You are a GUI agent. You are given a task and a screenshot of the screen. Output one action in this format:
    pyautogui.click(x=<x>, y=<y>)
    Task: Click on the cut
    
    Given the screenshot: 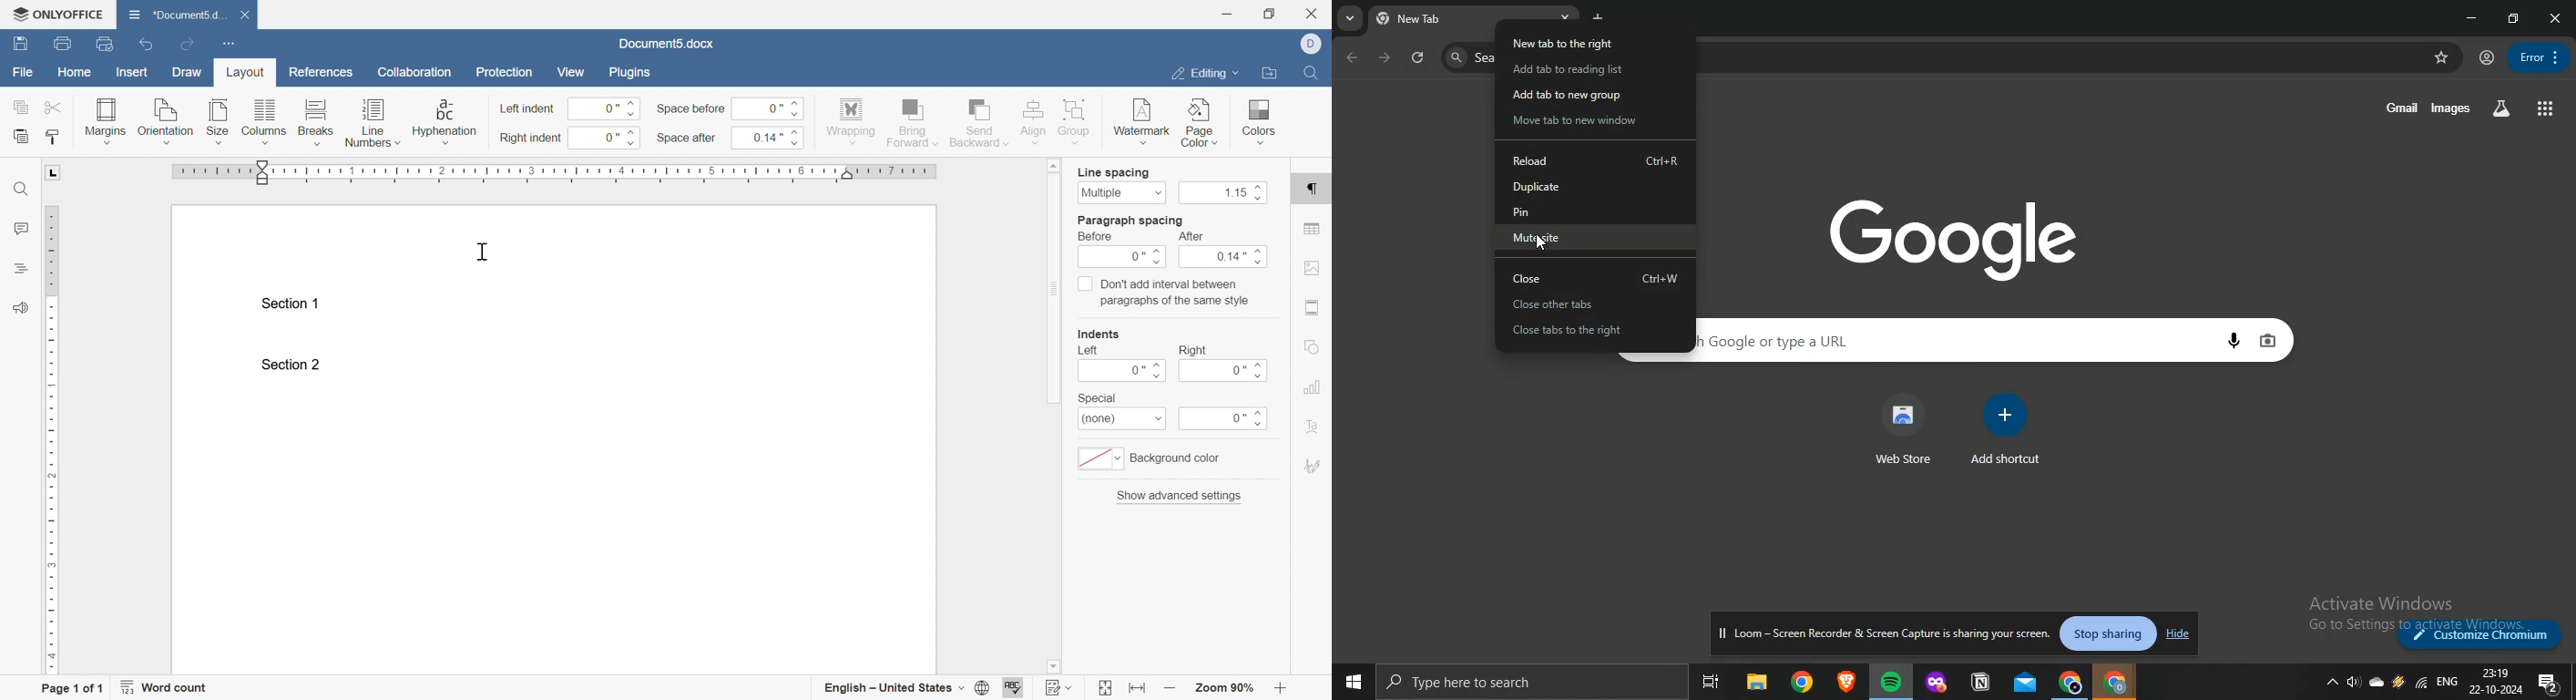 What is the action you would take?
    pyautogui.click(x=54, y=108)
    